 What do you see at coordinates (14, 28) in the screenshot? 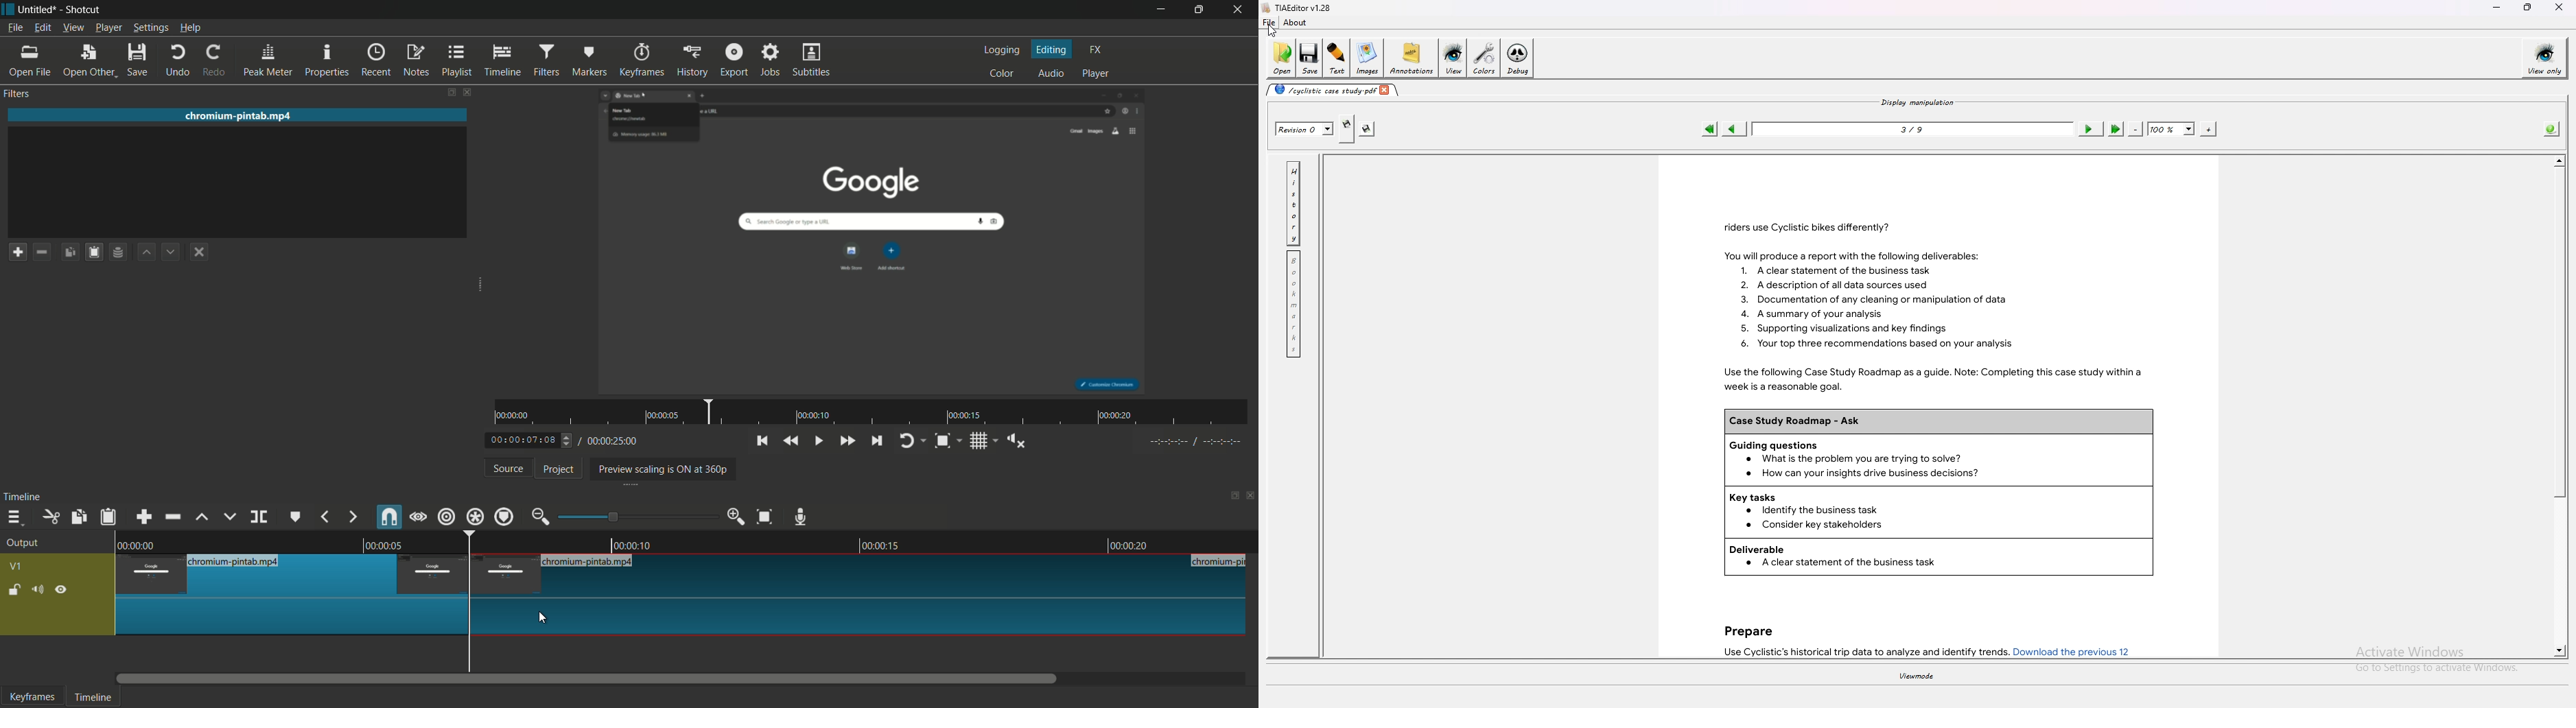
I see `file menu` at bounding box center [14, 28].